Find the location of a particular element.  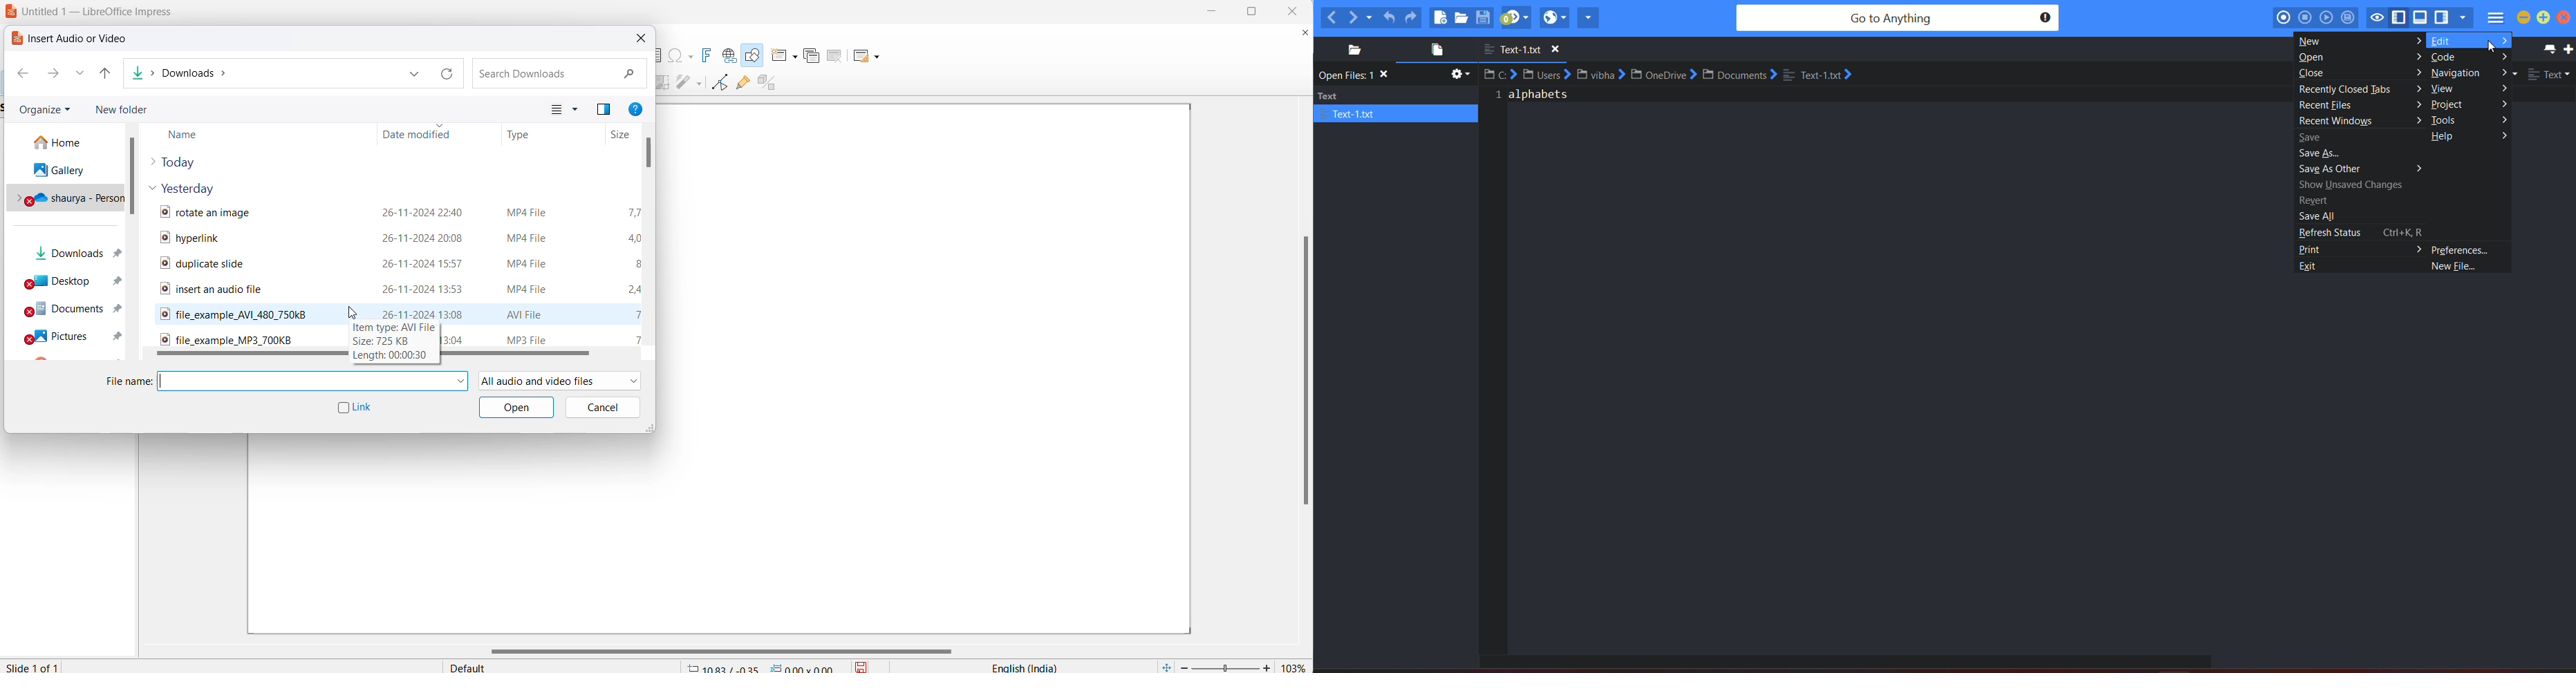

file formats allowed is located at coordinates (561, 381).